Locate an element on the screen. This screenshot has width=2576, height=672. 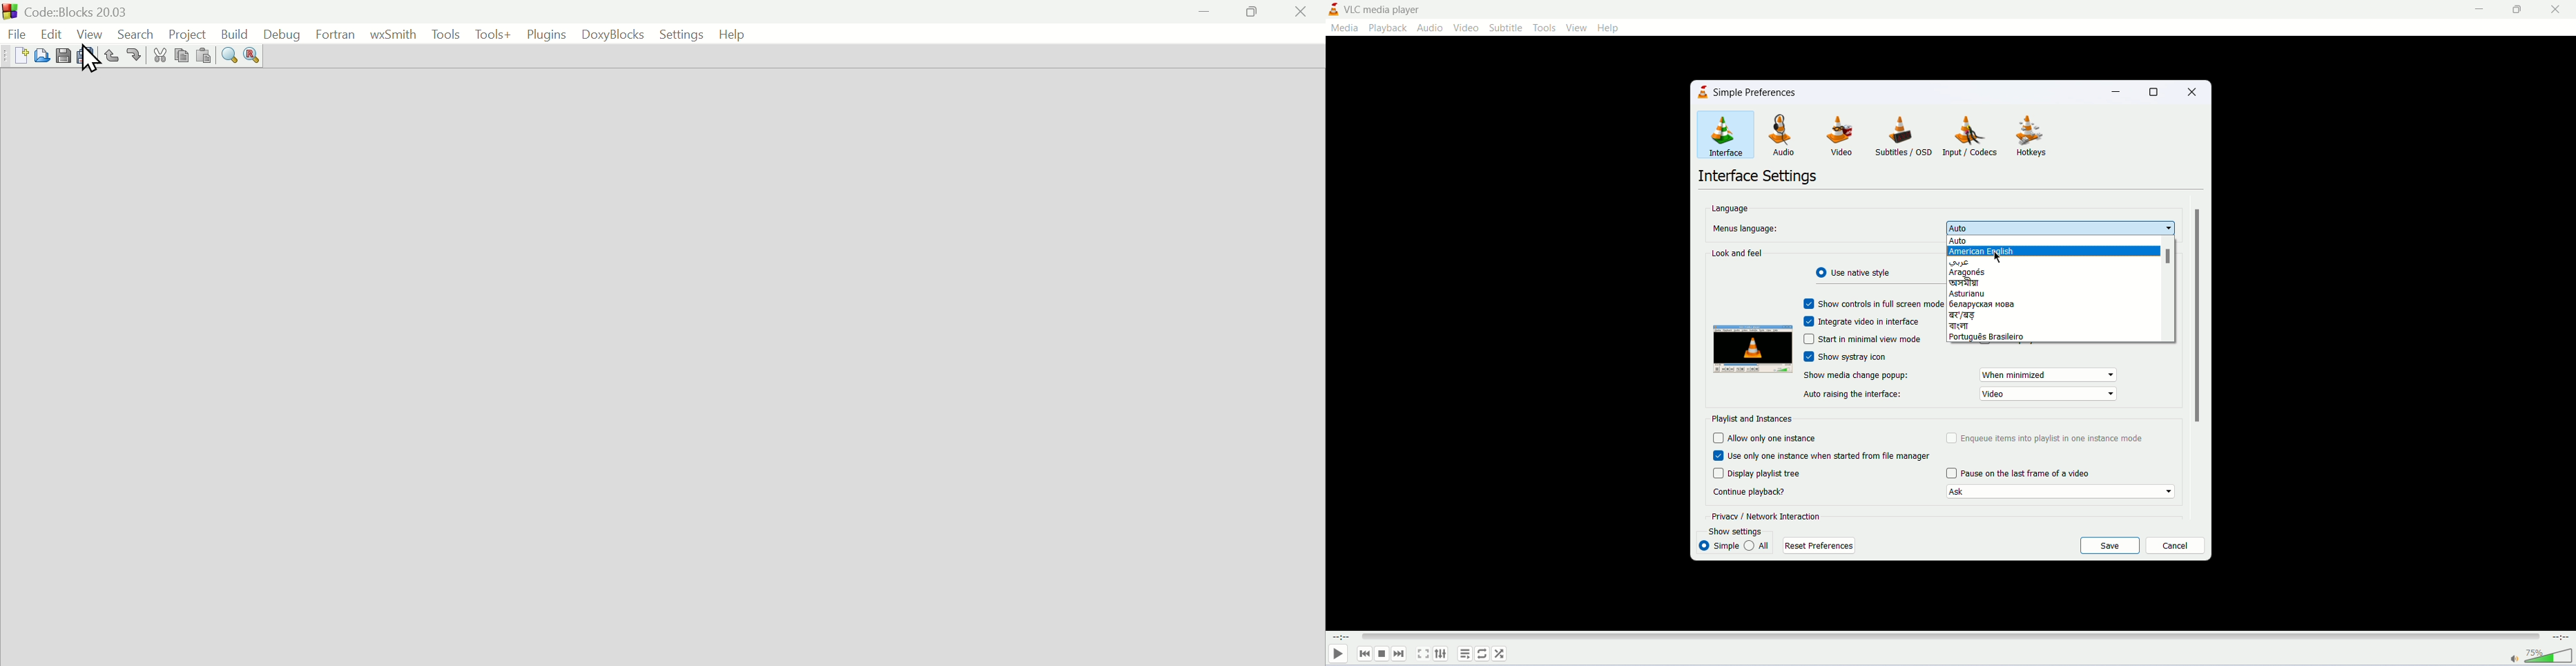
WX Smith is located at coordinates (393, 34).